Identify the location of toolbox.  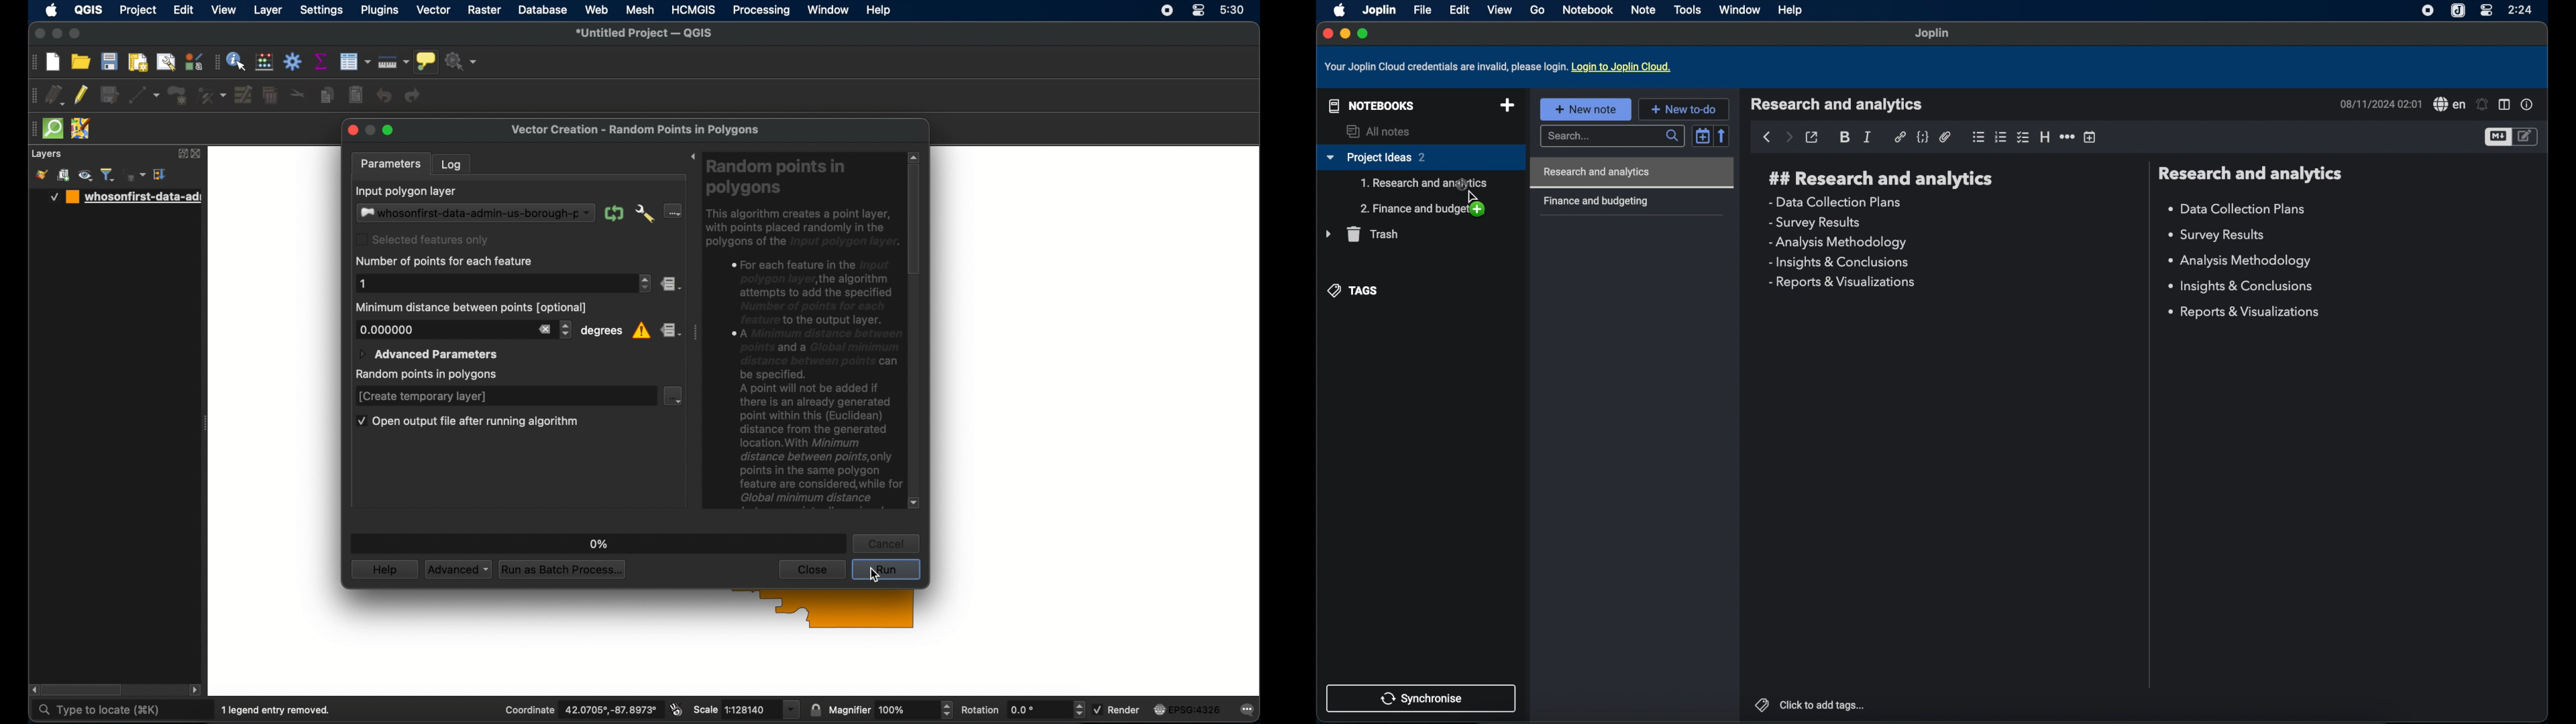
(293, 62).